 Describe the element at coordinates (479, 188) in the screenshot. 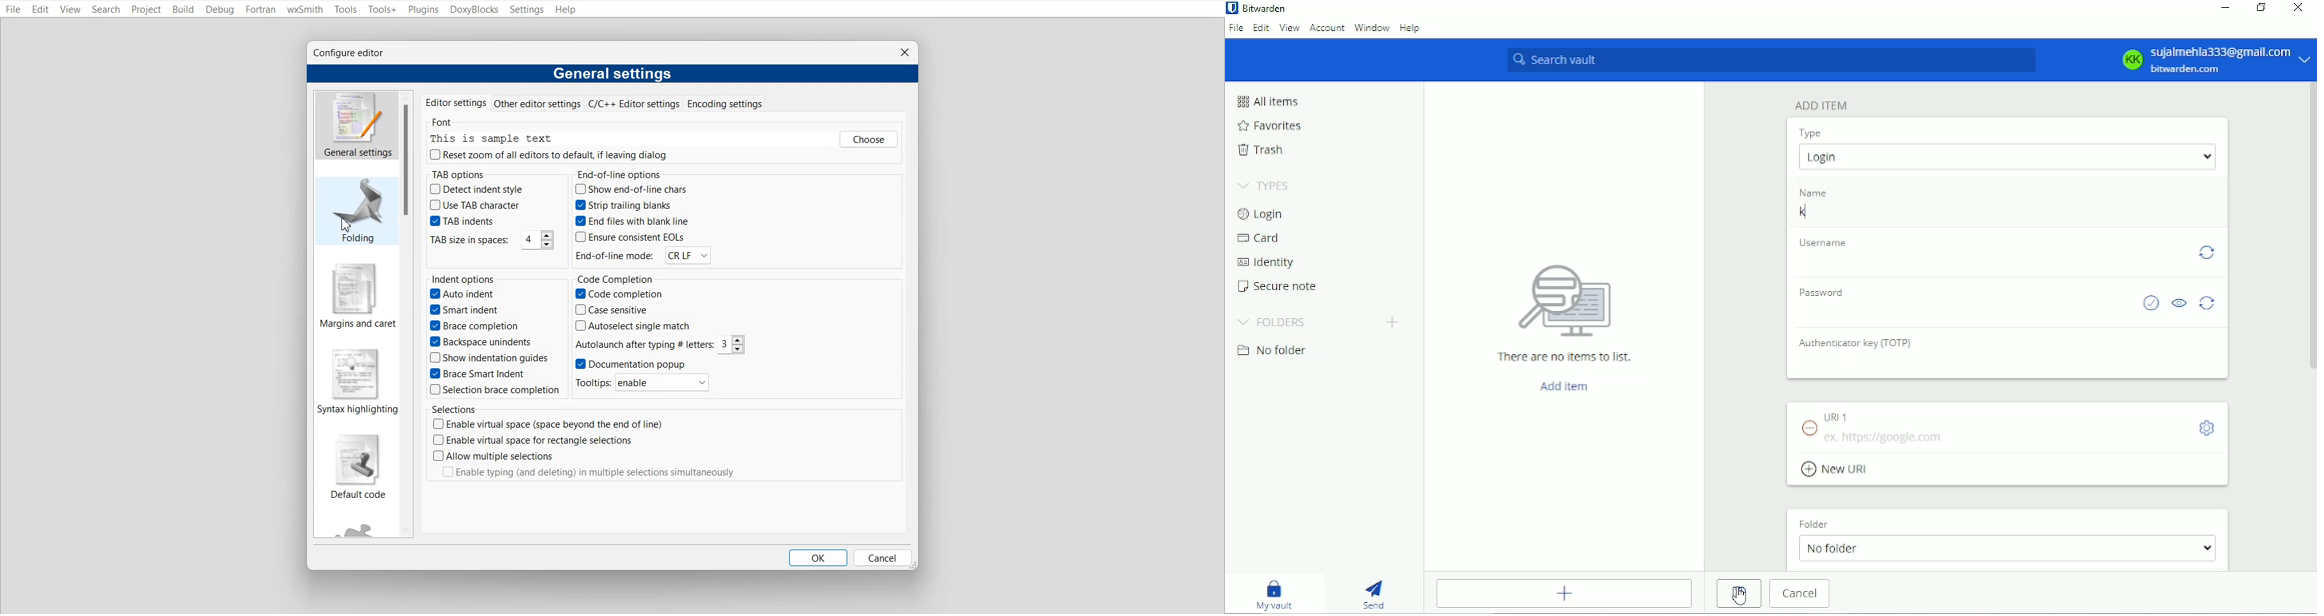

I see `Detect indent style` at that location.